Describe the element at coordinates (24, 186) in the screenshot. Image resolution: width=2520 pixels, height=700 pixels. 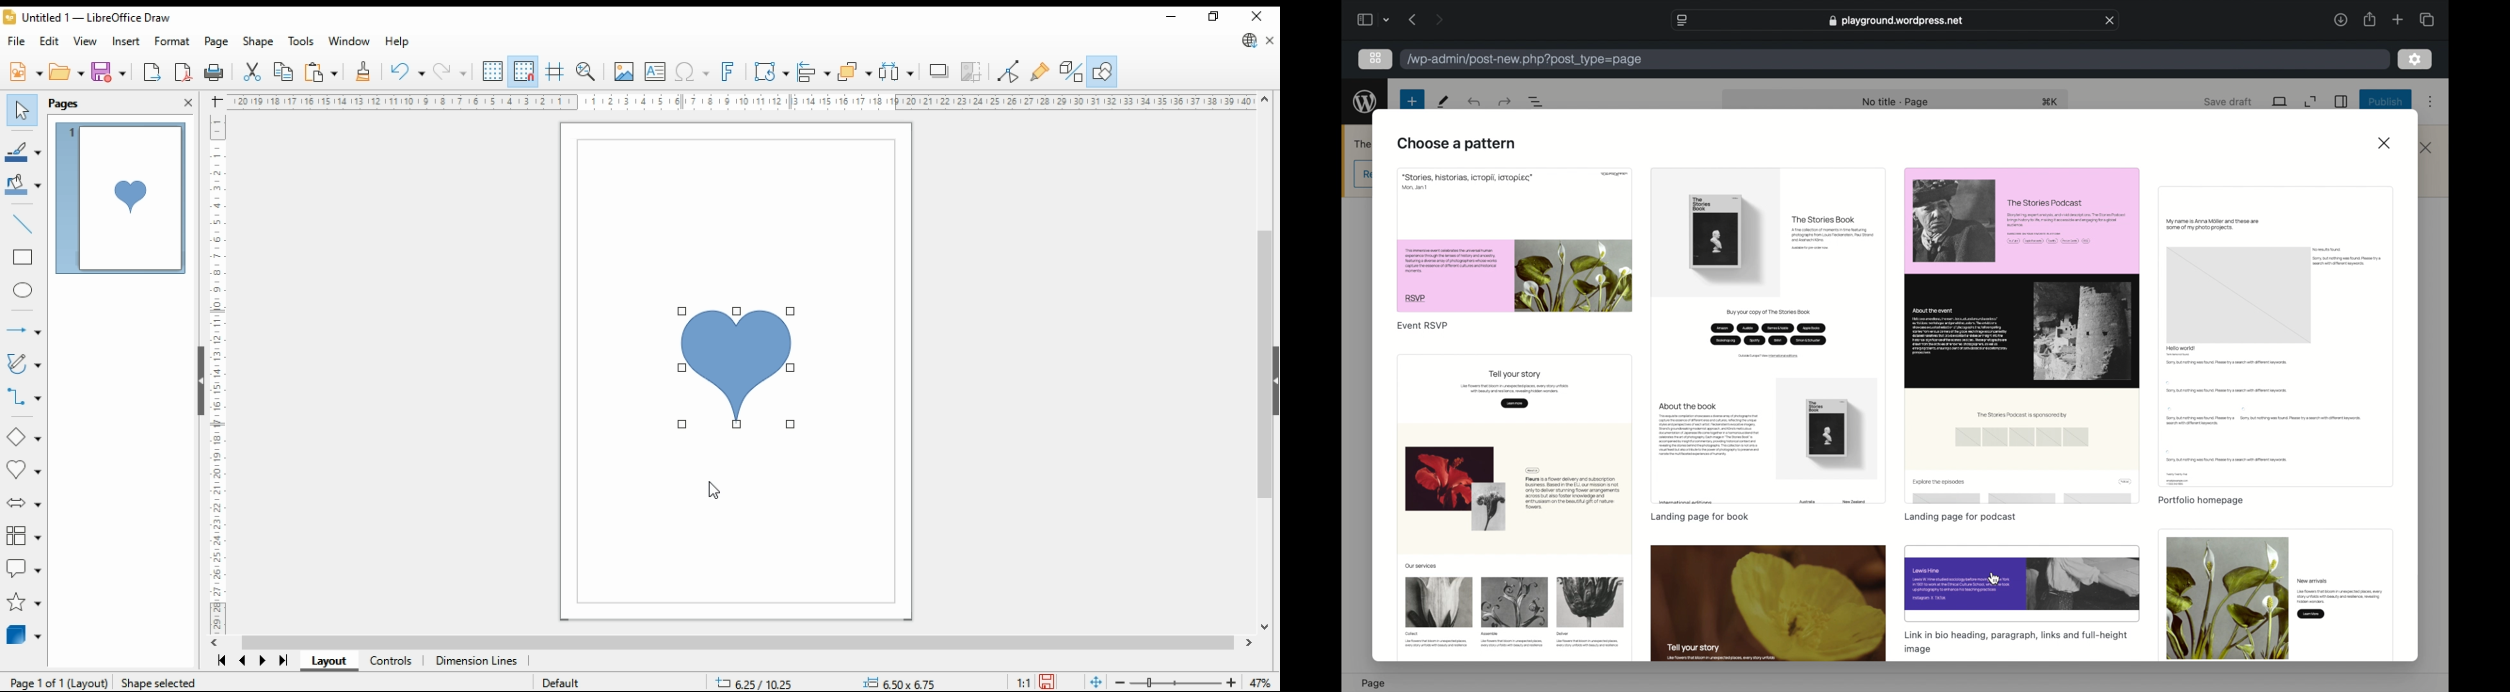
I see `fill color` at that location.